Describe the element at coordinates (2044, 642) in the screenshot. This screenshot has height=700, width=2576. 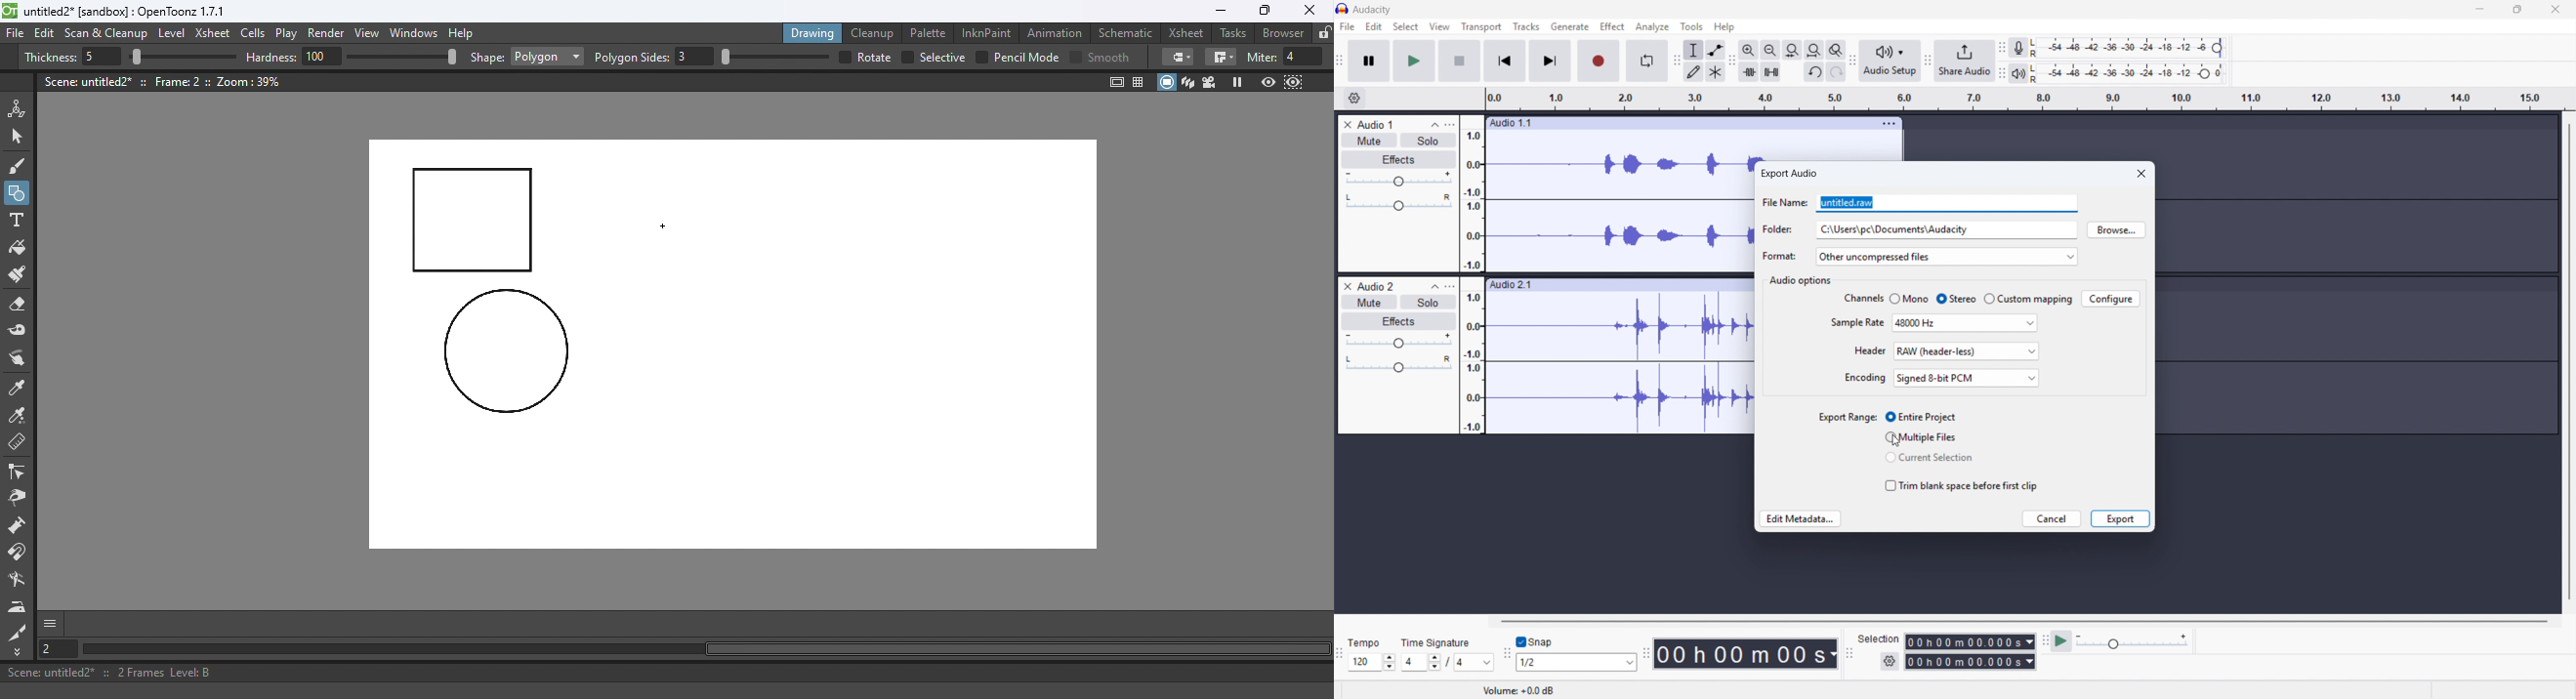
I see `Play at speed toolbar` at that location.